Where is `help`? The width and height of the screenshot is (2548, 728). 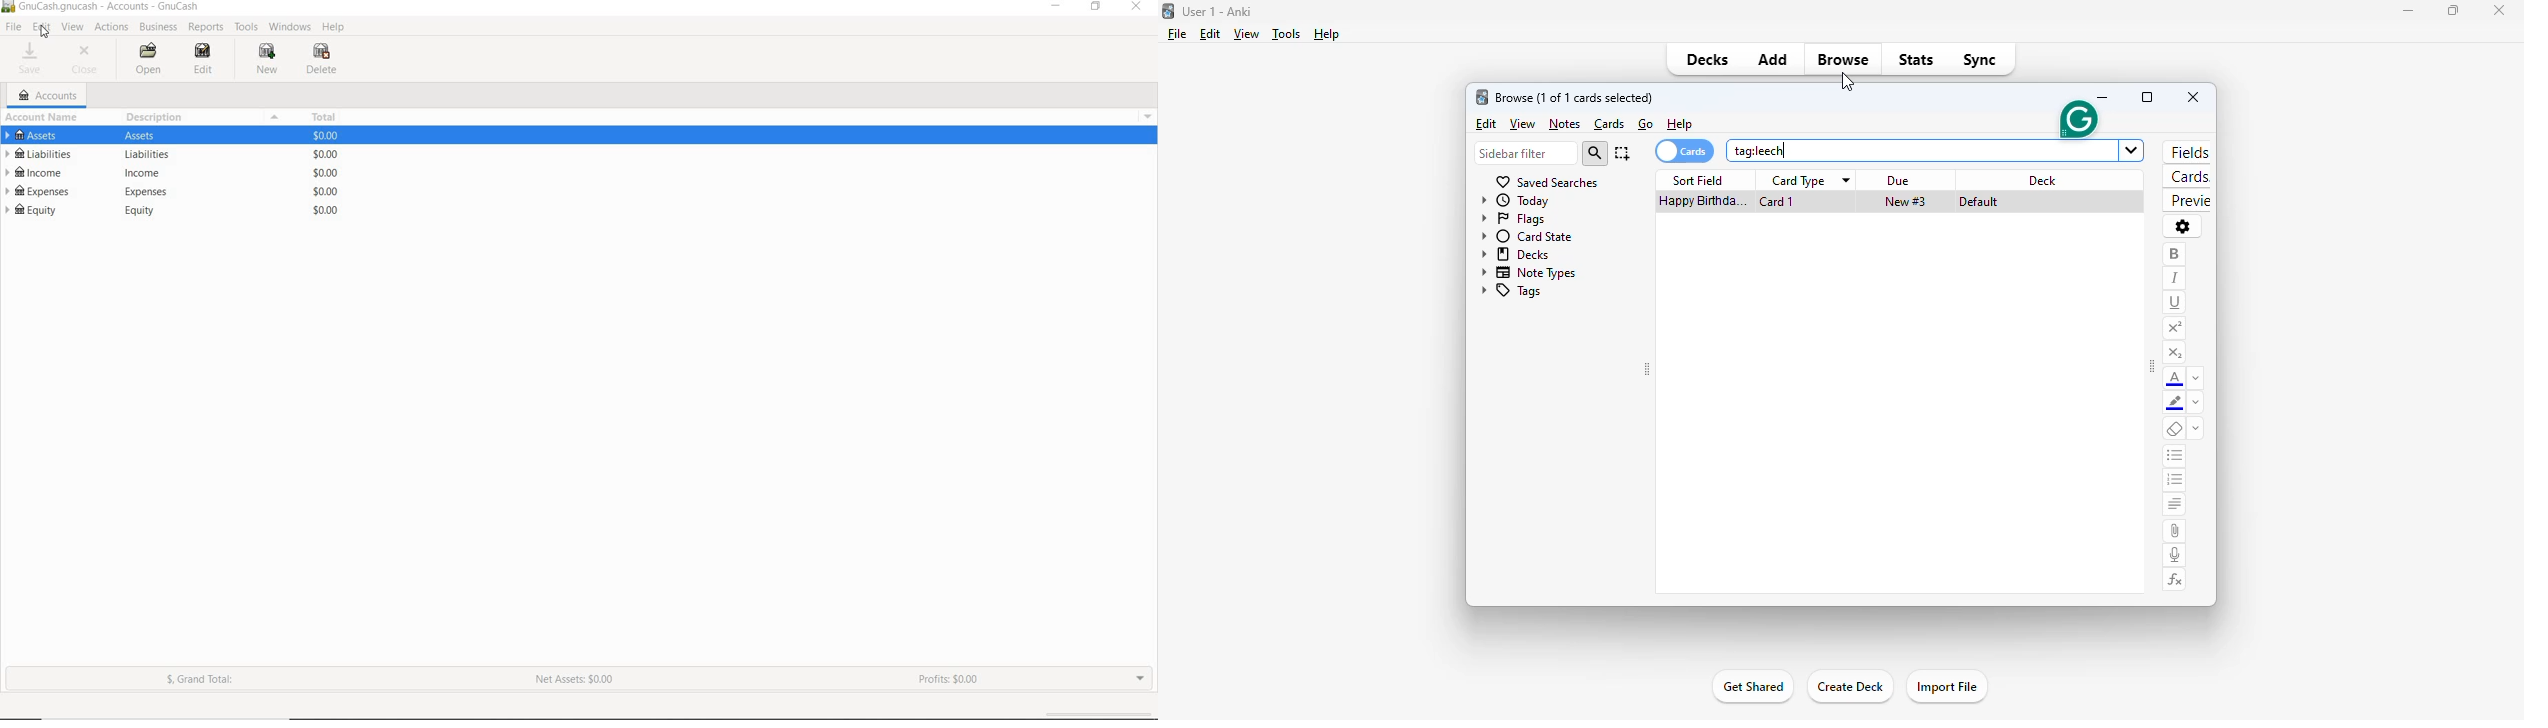
help is located at coordinates (1327, 34).